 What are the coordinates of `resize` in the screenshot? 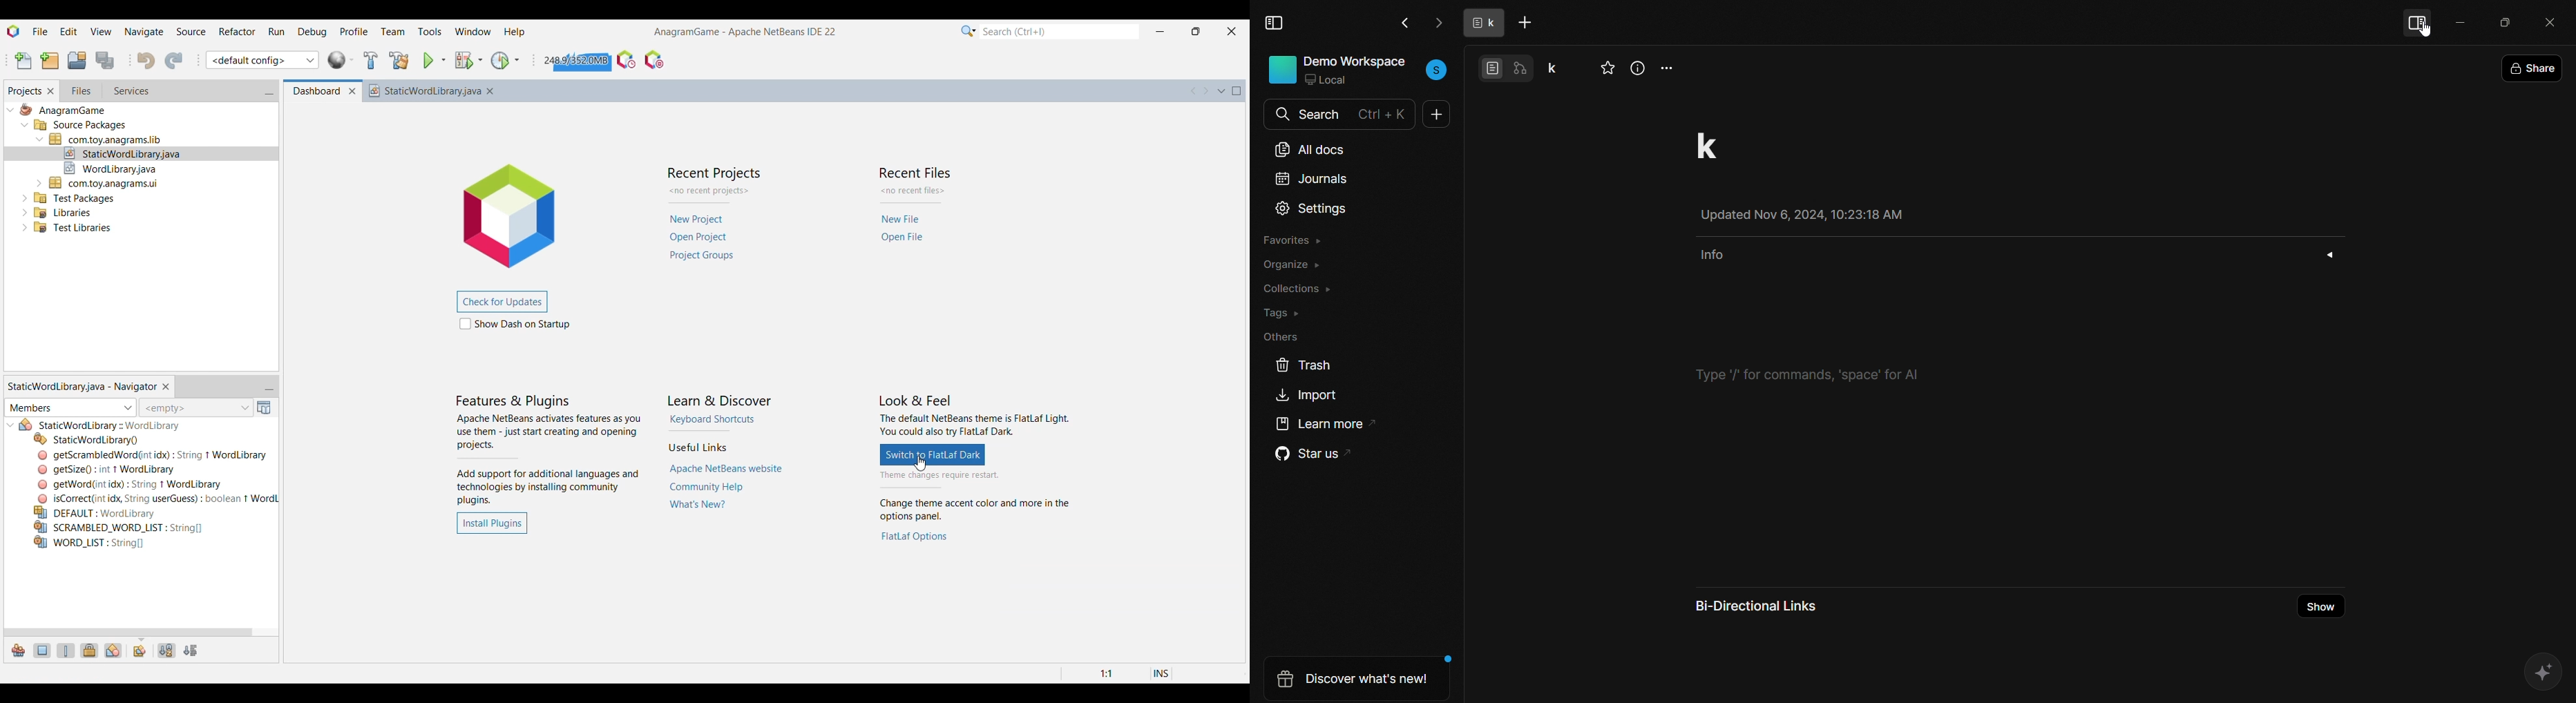 It's located at (2505, 21).